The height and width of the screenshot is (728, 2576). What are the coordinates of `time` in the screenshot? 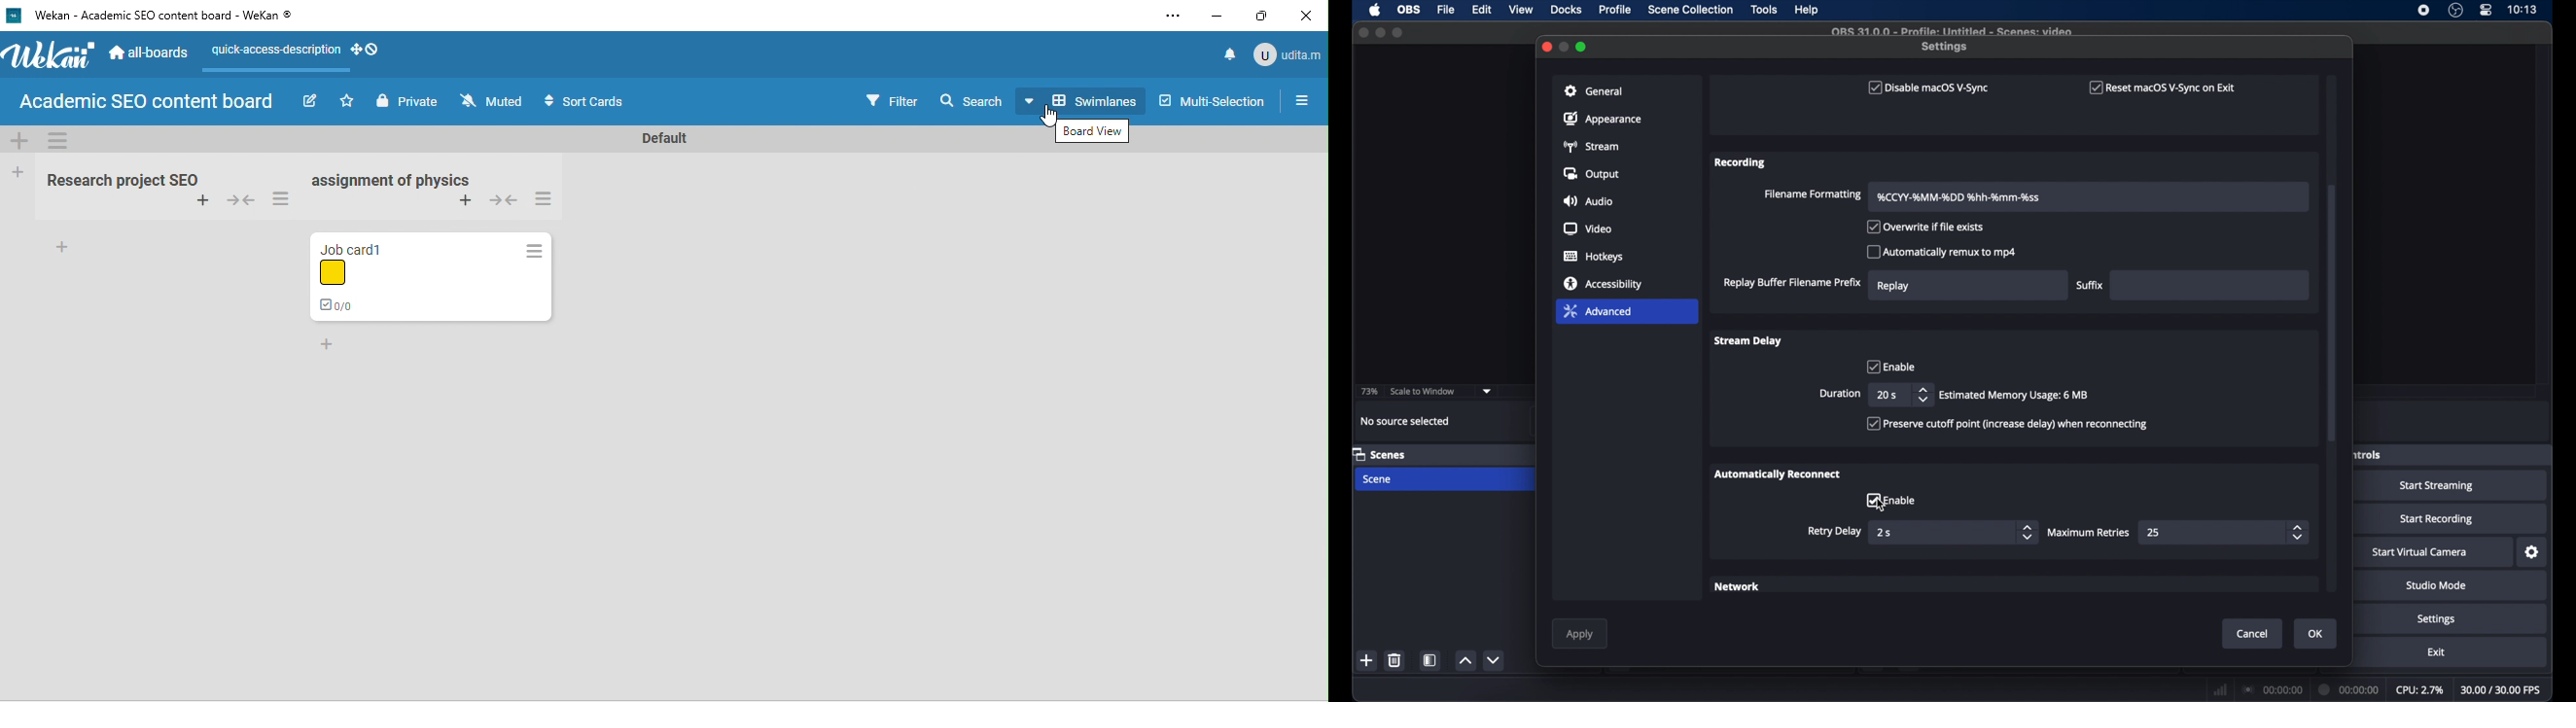 It's located at (2523, 10).